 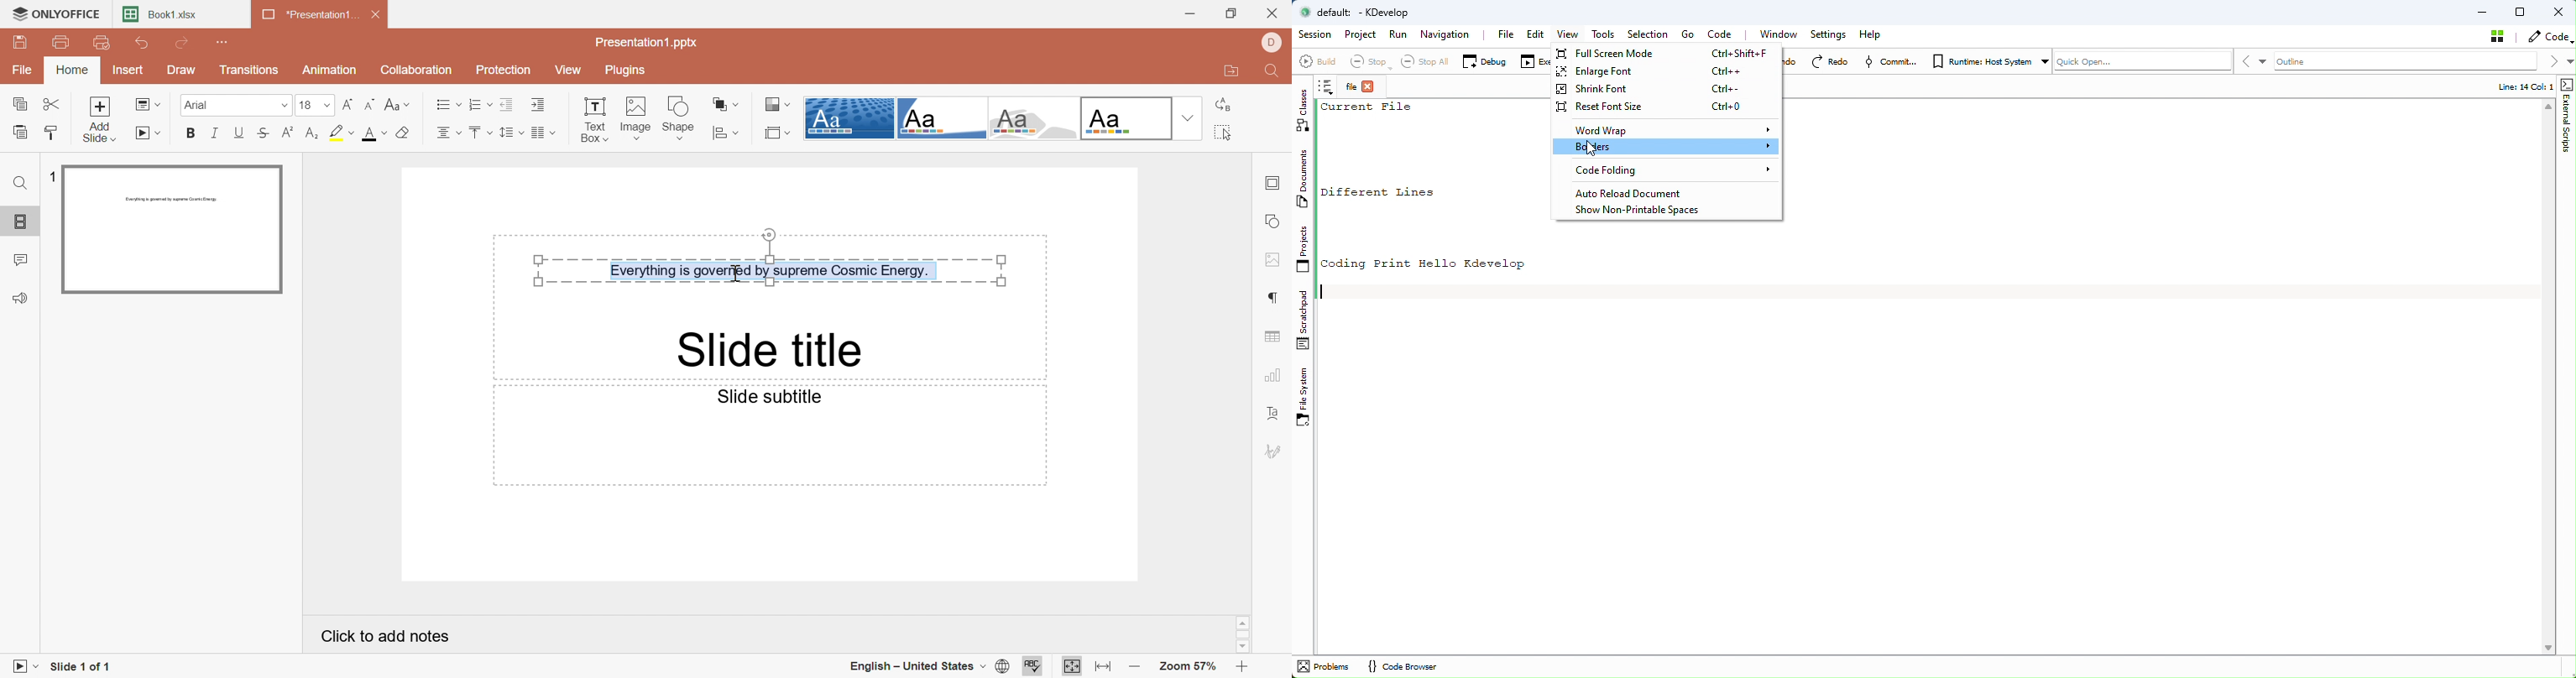 I want to click on Decrease Indent, so click(x=505, y=102).